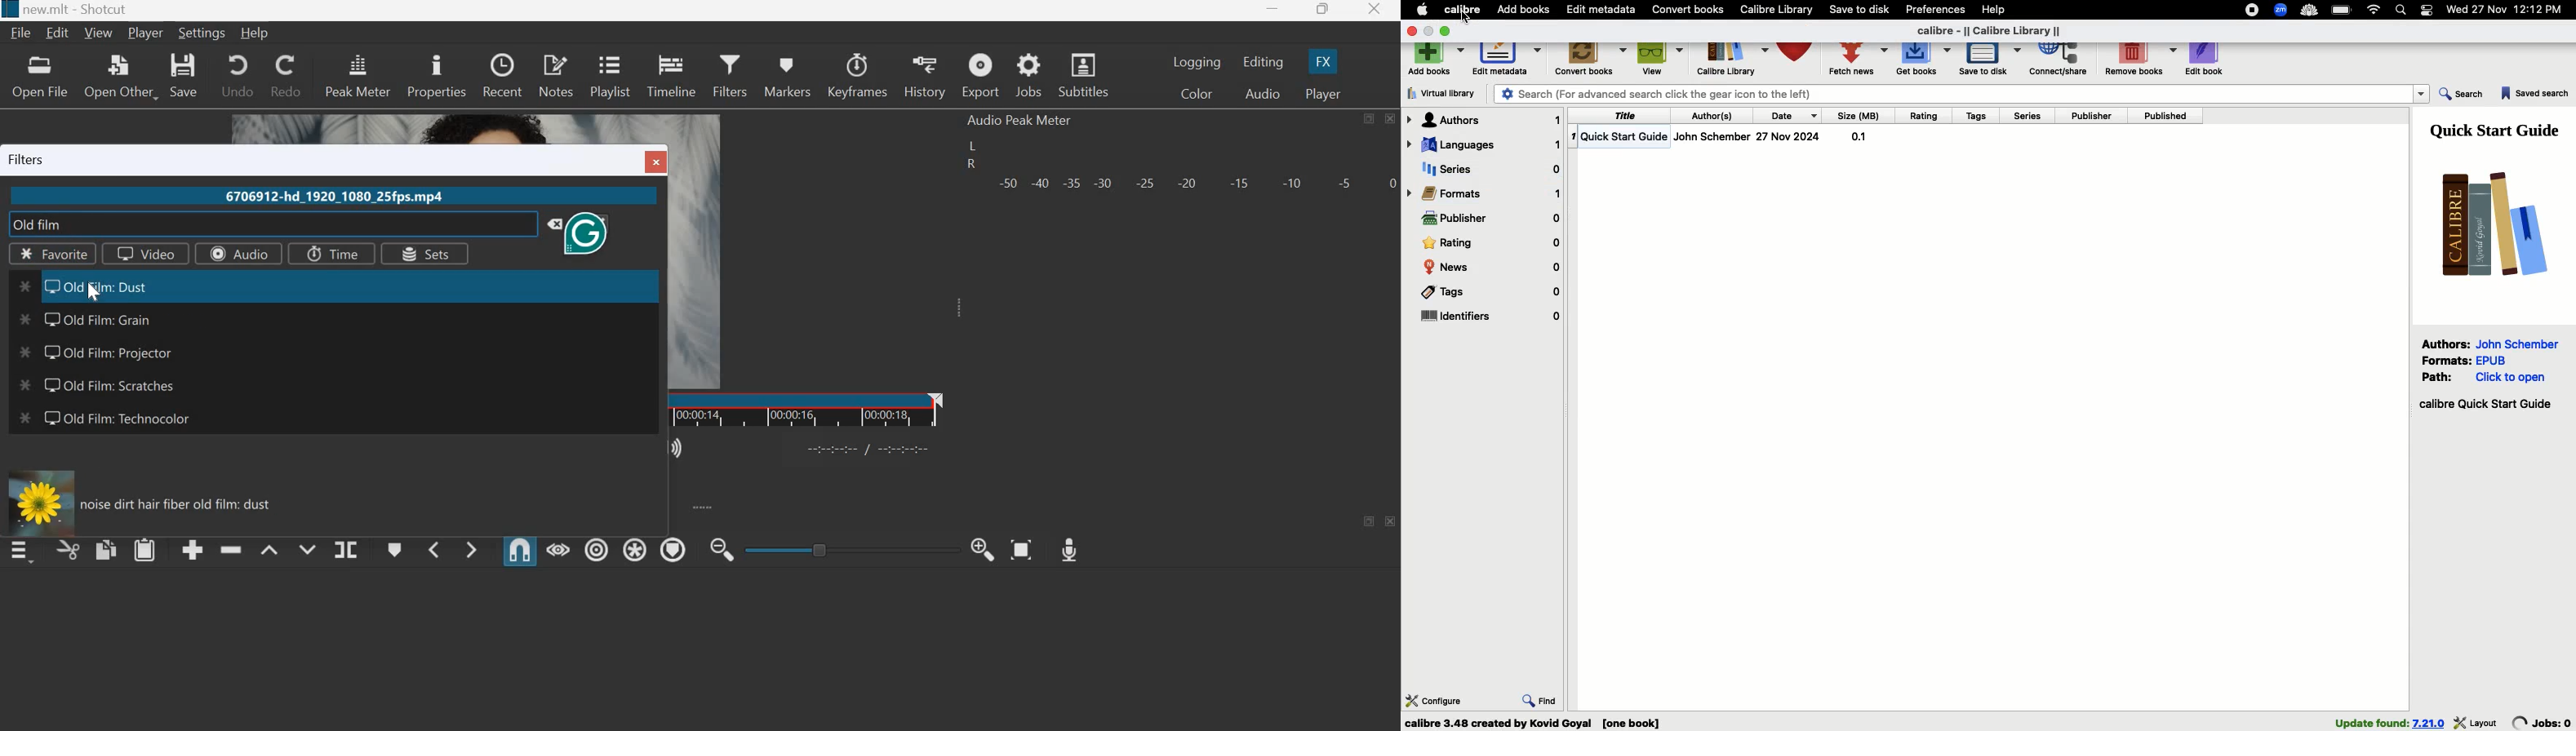 This screenshot has height=756, width=2576. What do you see at coordinates (1322, 61) in the screenshot?
I see `FX` at bounding box center [1322, 61].